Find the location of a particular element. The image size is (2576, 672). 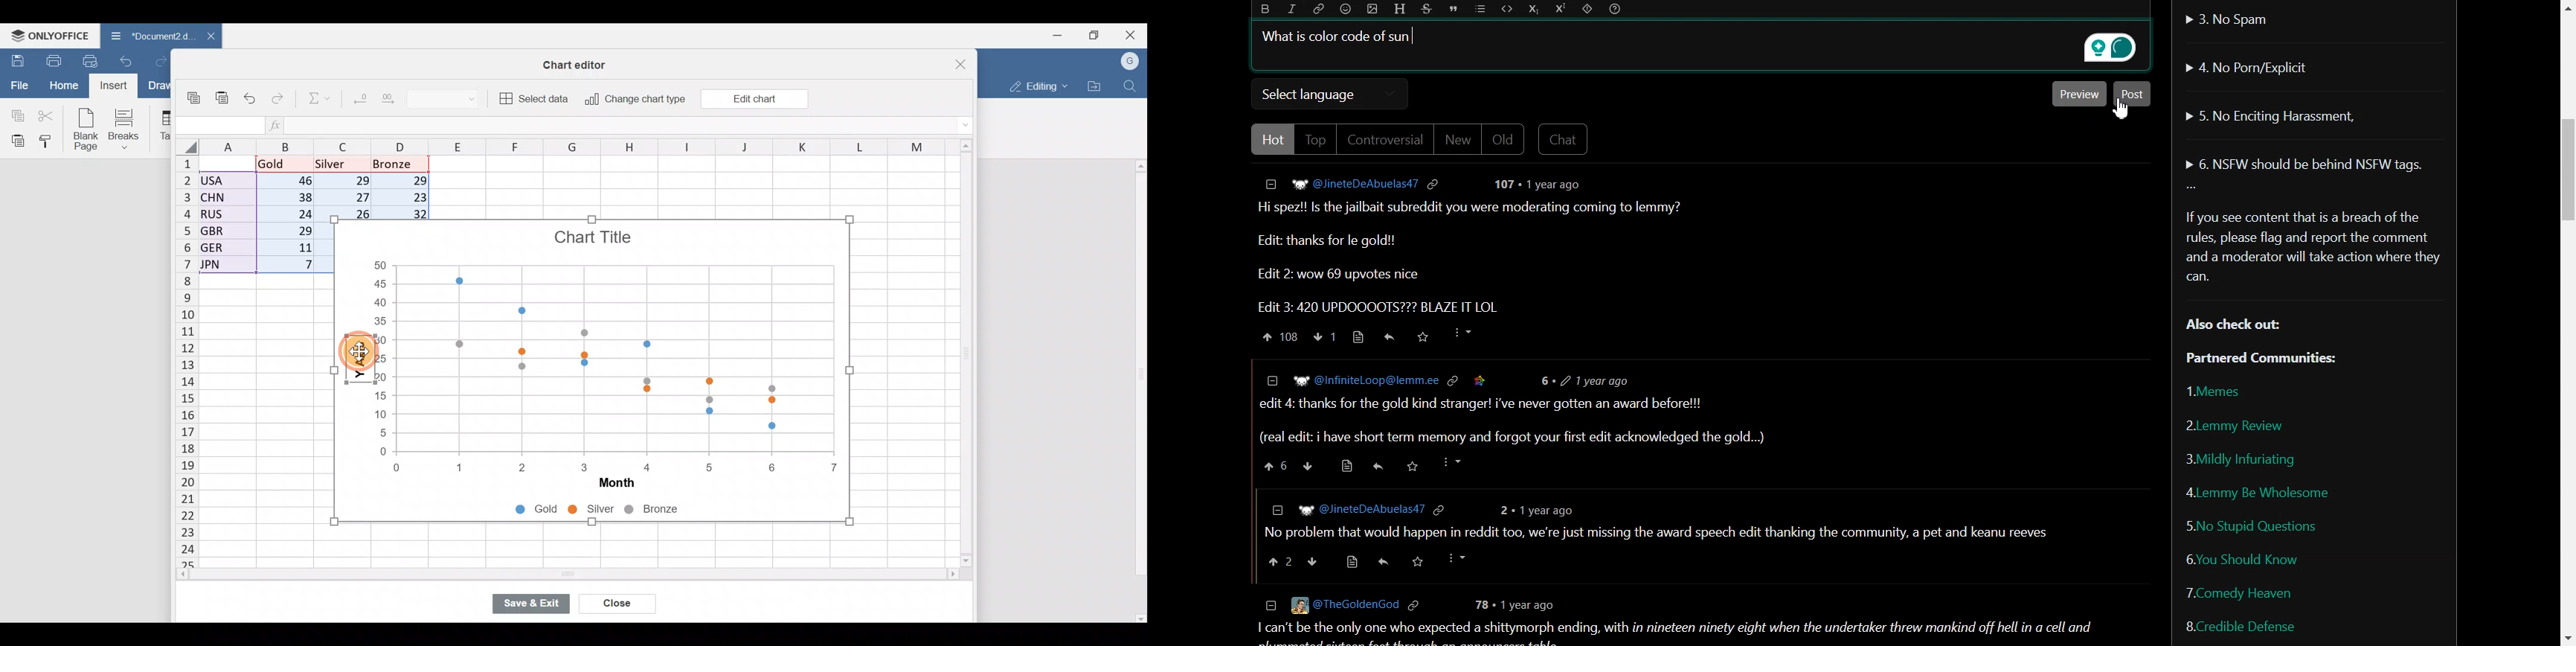

No Porn/Explicit is located at coordinates (2252, 66).